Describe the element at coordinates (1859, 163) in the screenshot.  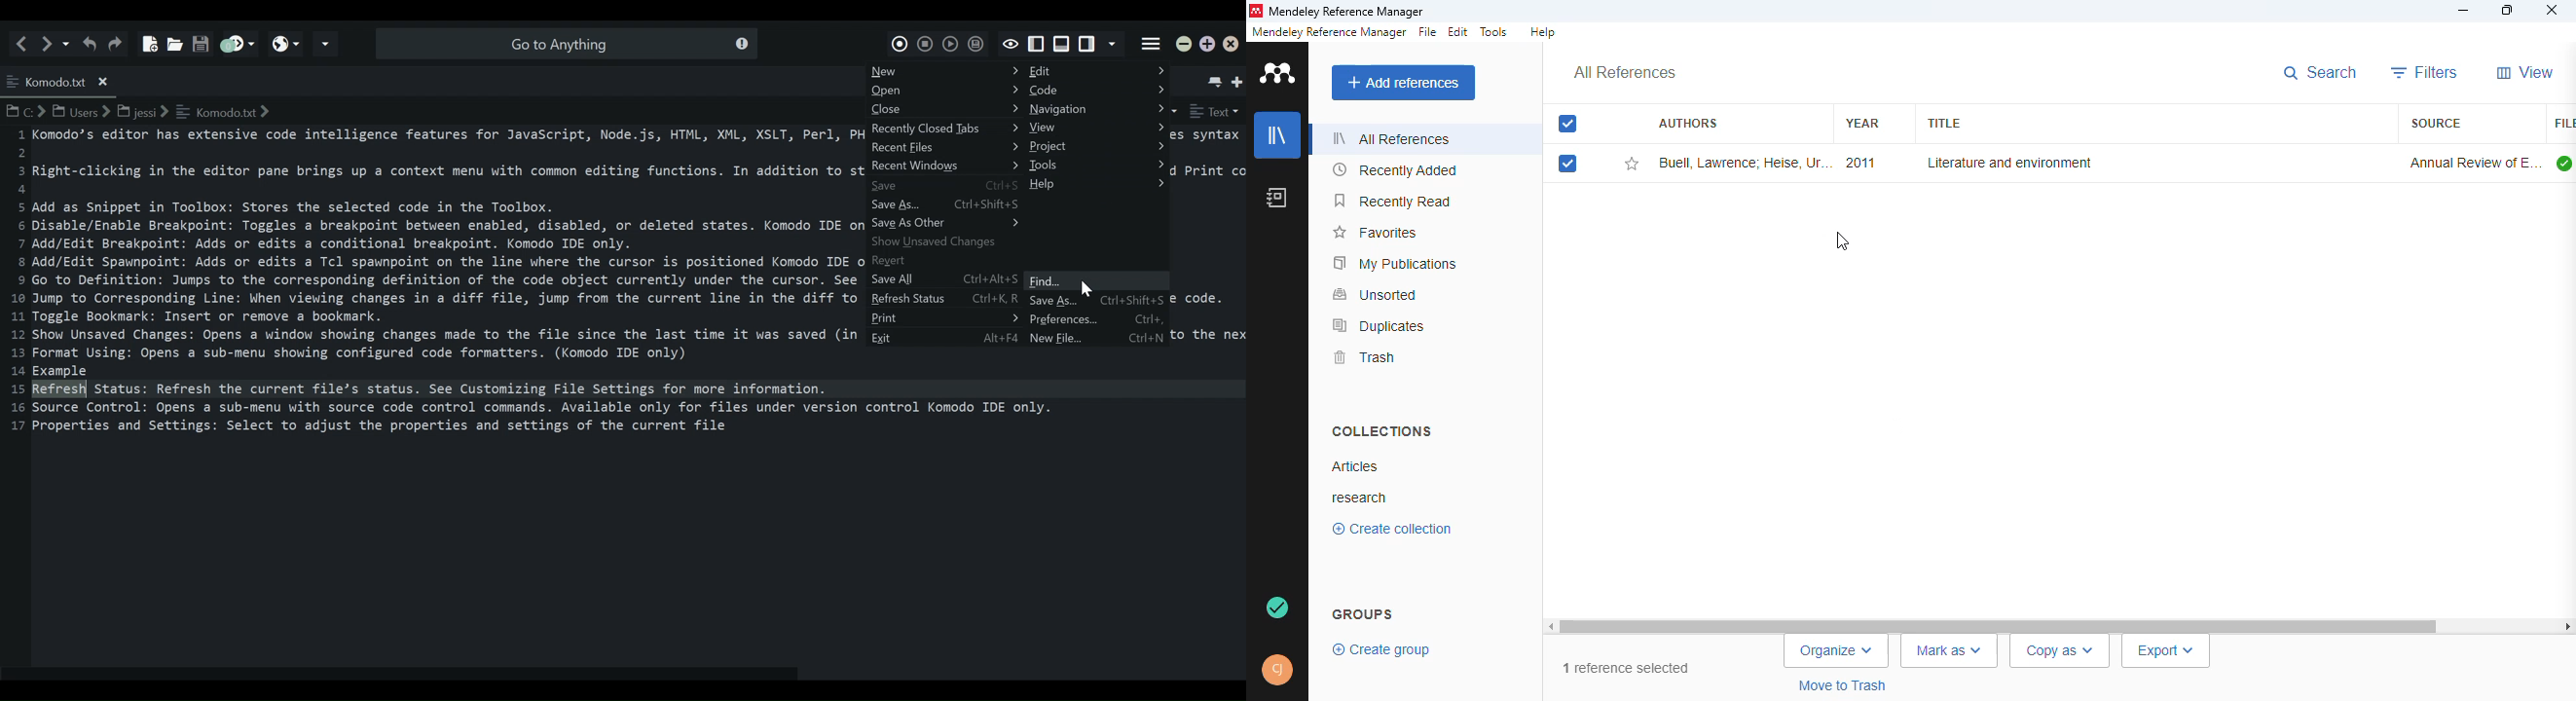
I see `2011` at that location.